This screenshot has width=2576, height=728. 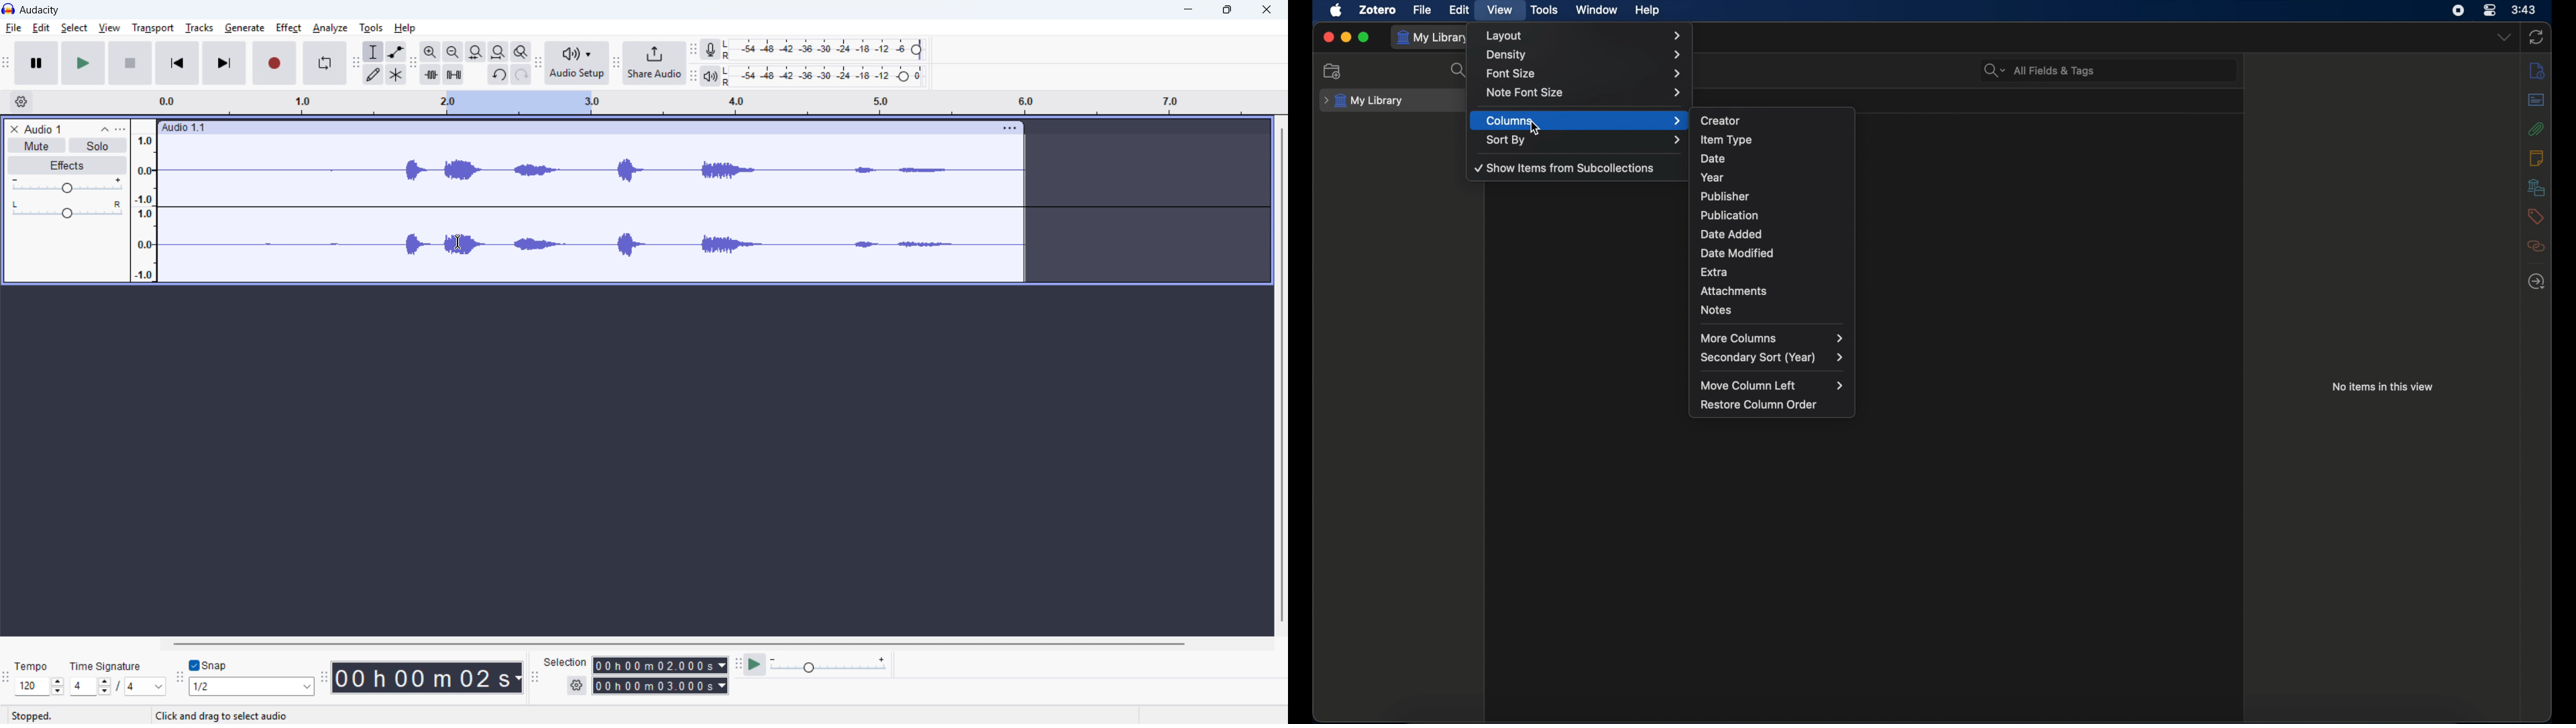 I want to click on zotero, so click(x=1378, y=9).